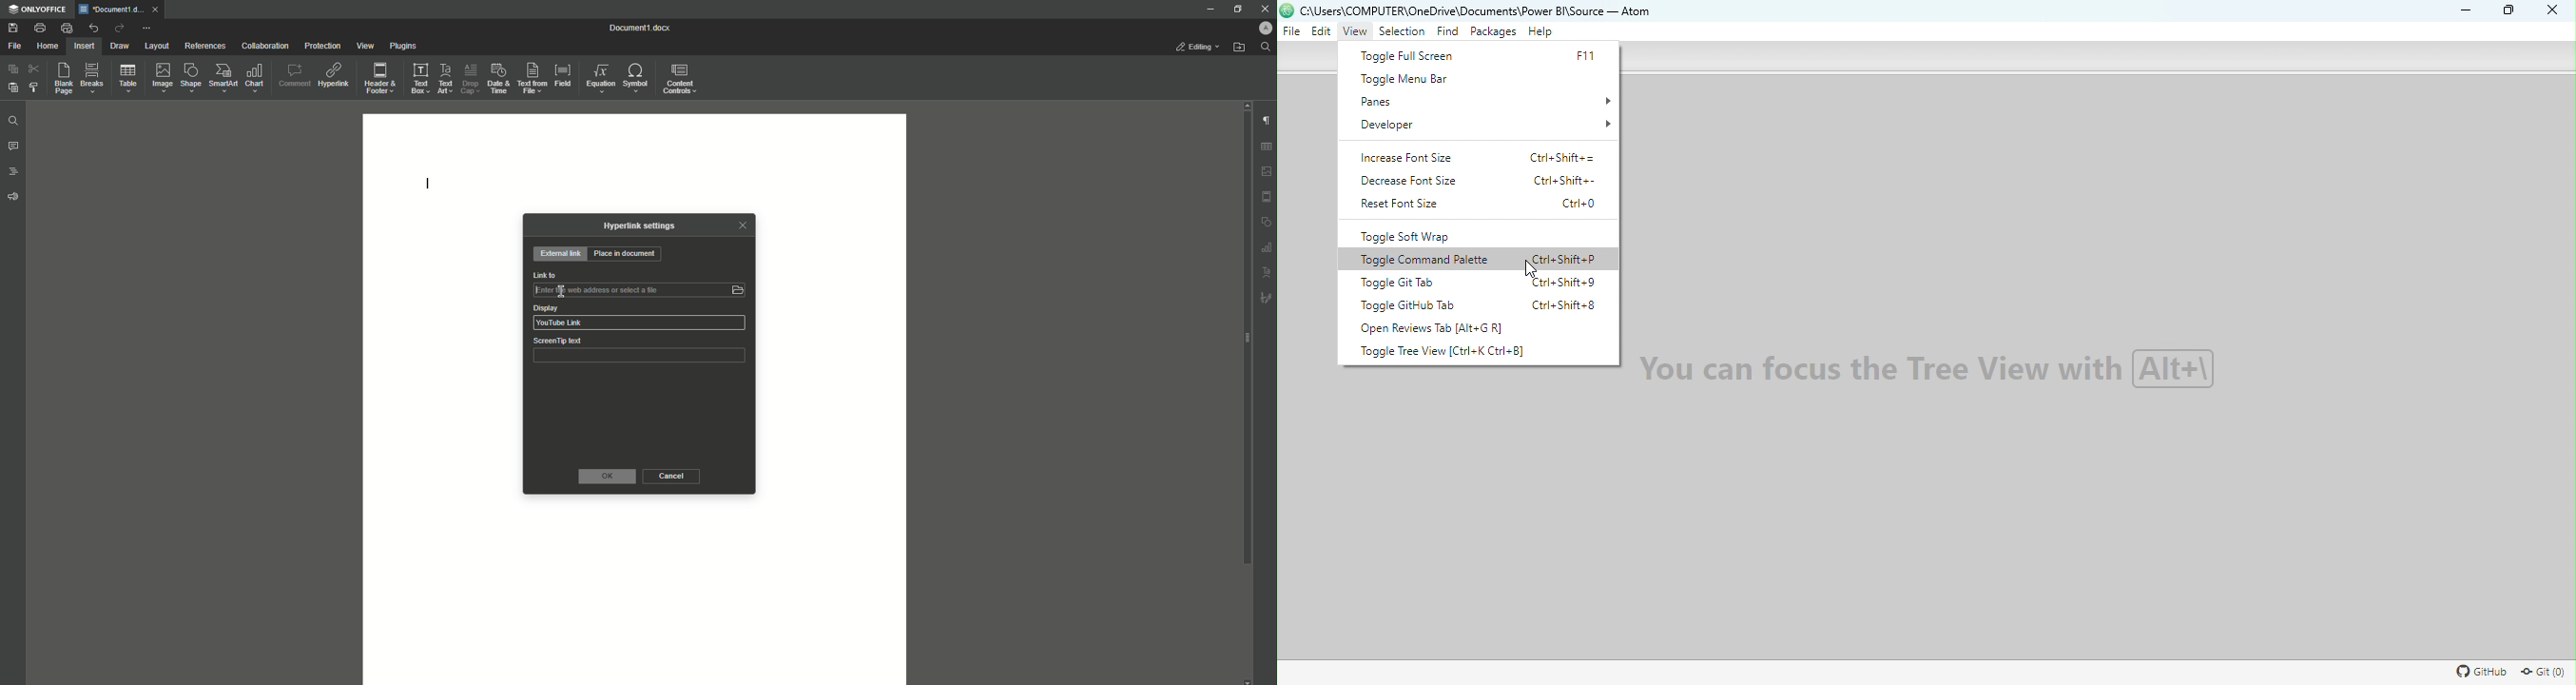 This screenshot has height=700, width=2576. What do you see at coordinates (1239, 49) in the screenshot?
I see `Open From File` at bounding box center [1239, 49].